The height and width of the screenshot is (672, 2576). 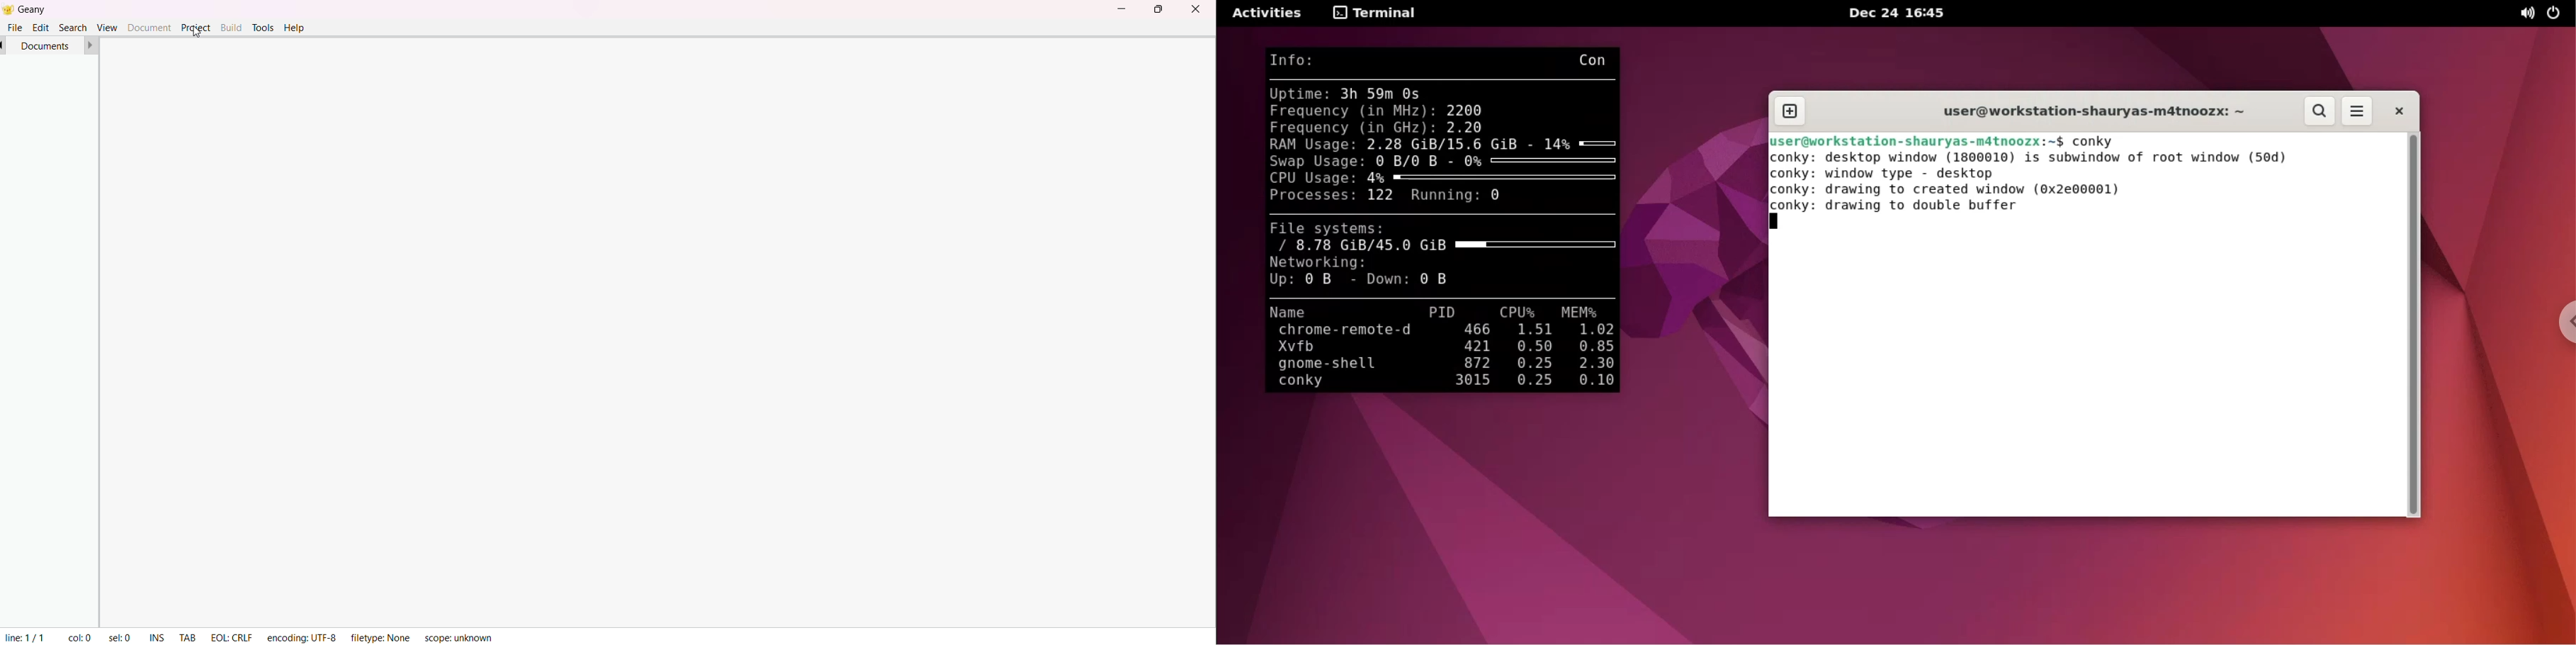 What do you see at coordinates (1343, 347) in the screenshot?
I see `Xvfb` at bounding box center [1343, 347].